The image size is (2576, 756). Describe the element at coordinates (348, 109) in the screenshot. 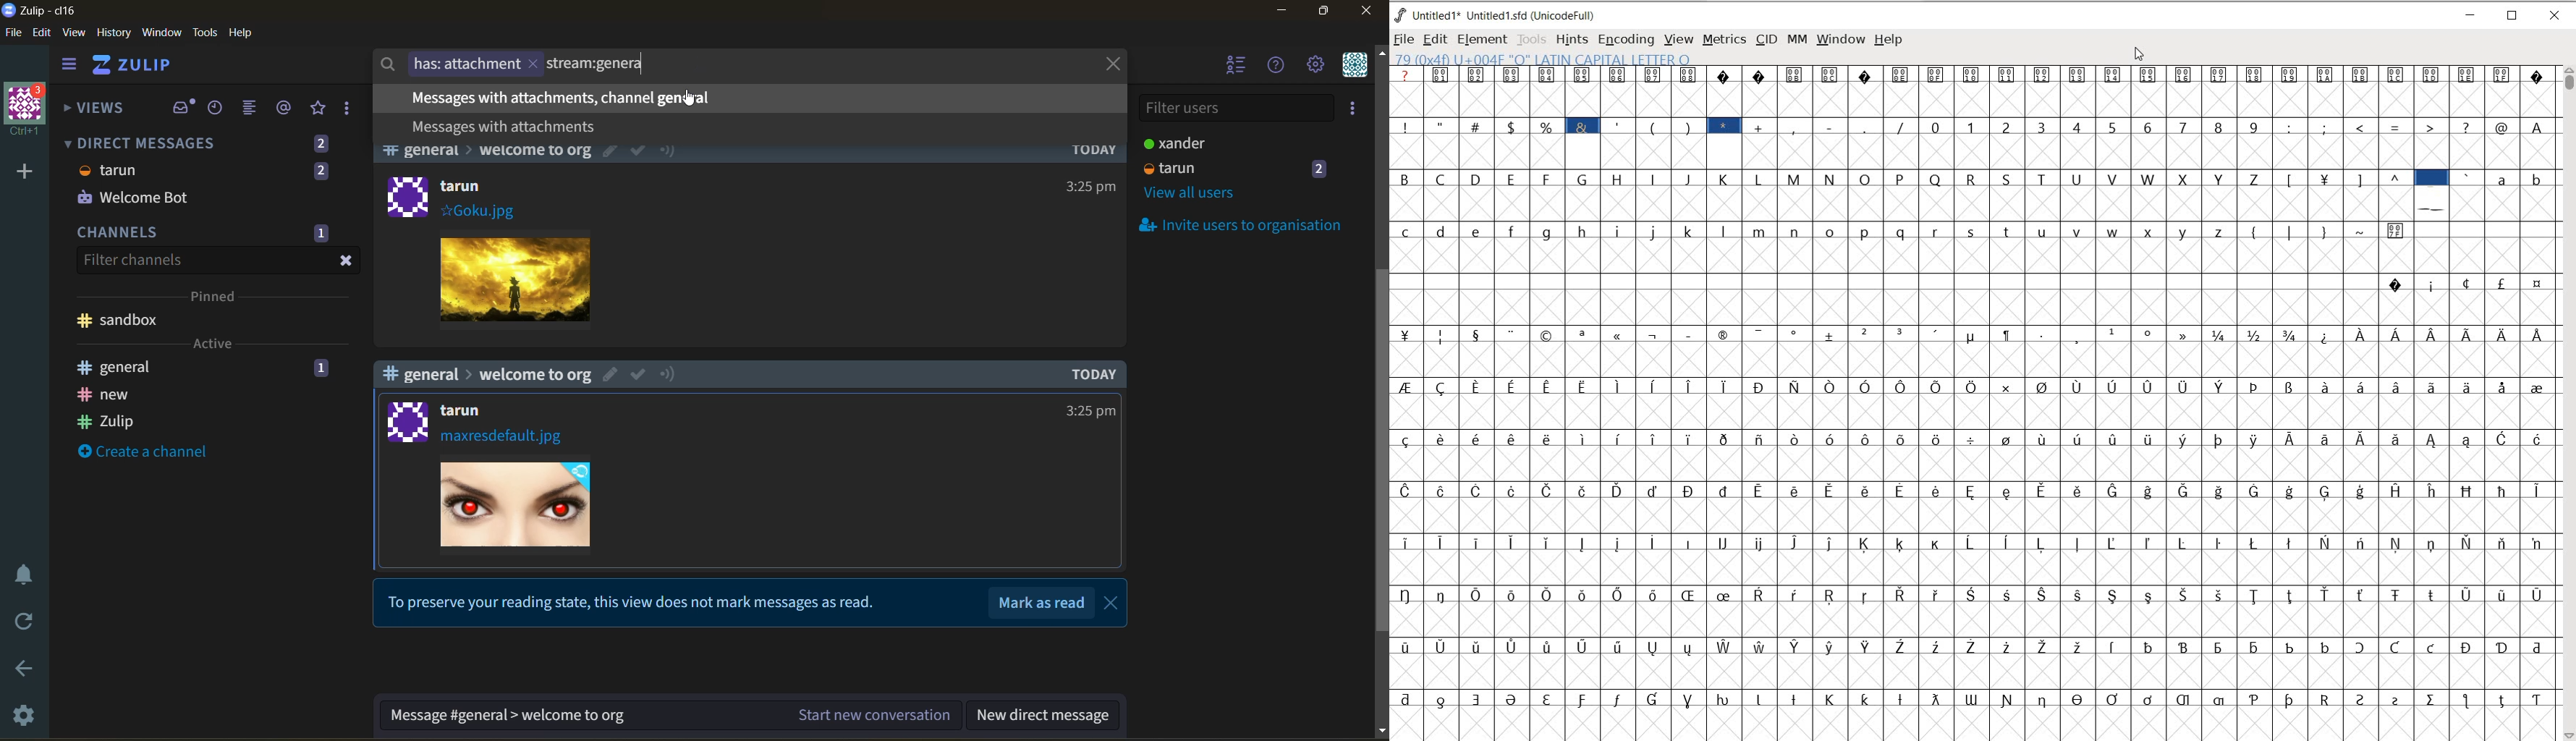

I see `drafts and reactions` at that location.